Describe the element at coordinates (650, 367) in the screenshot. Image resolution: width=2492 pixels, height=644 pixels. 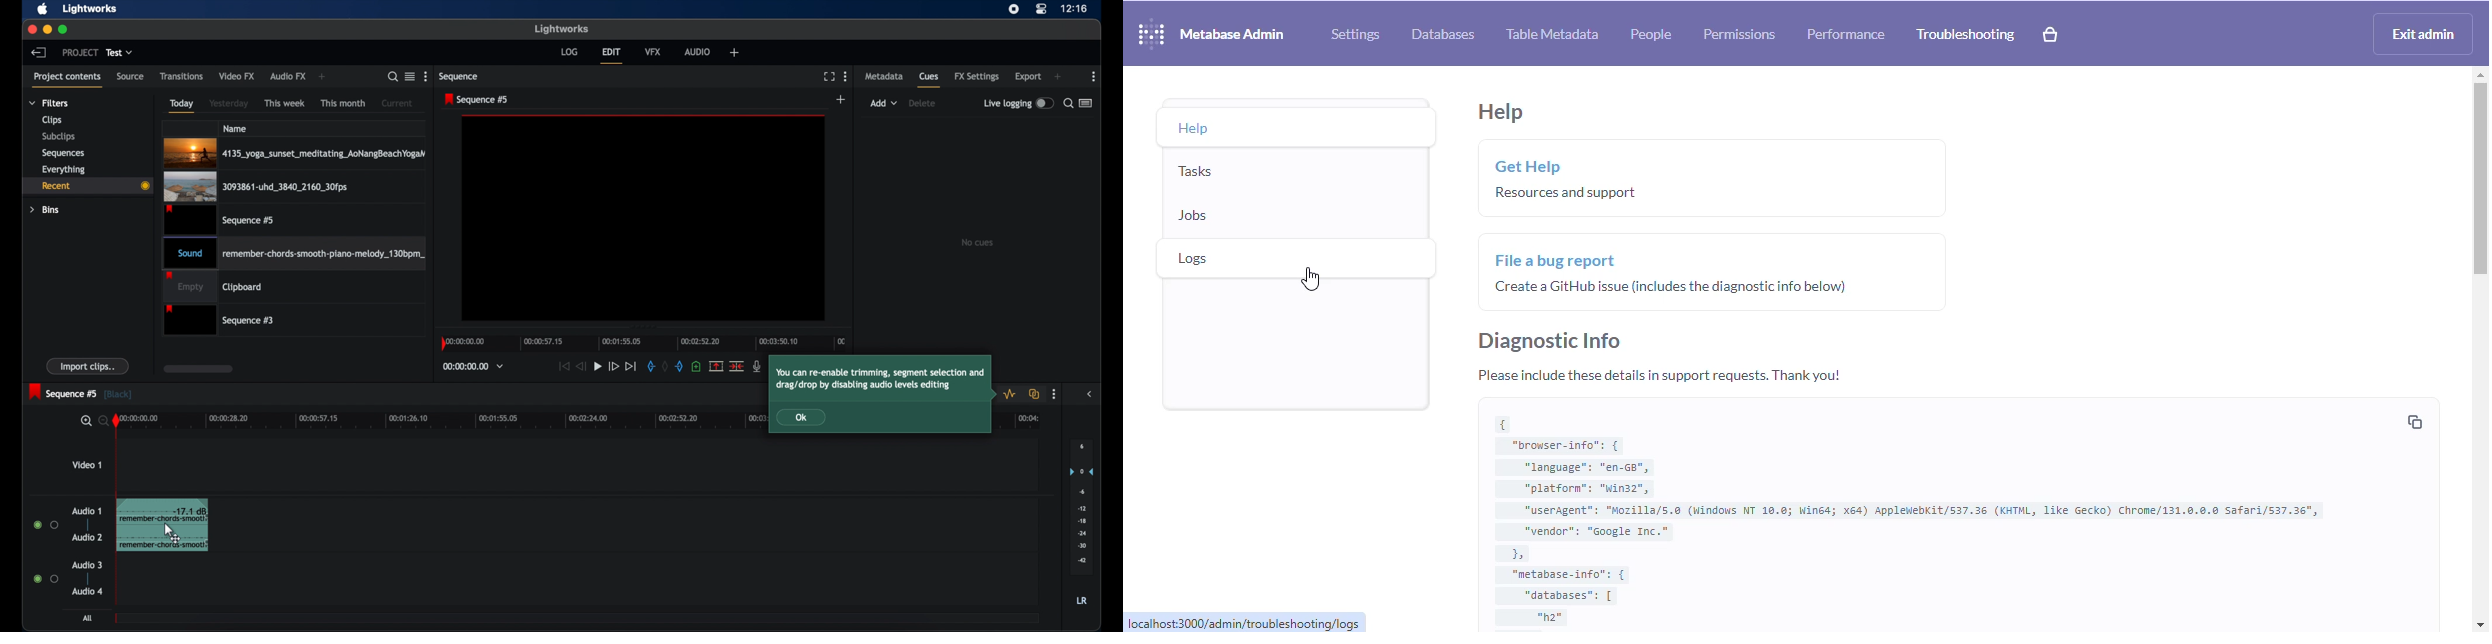
I see `in mark` at that location.